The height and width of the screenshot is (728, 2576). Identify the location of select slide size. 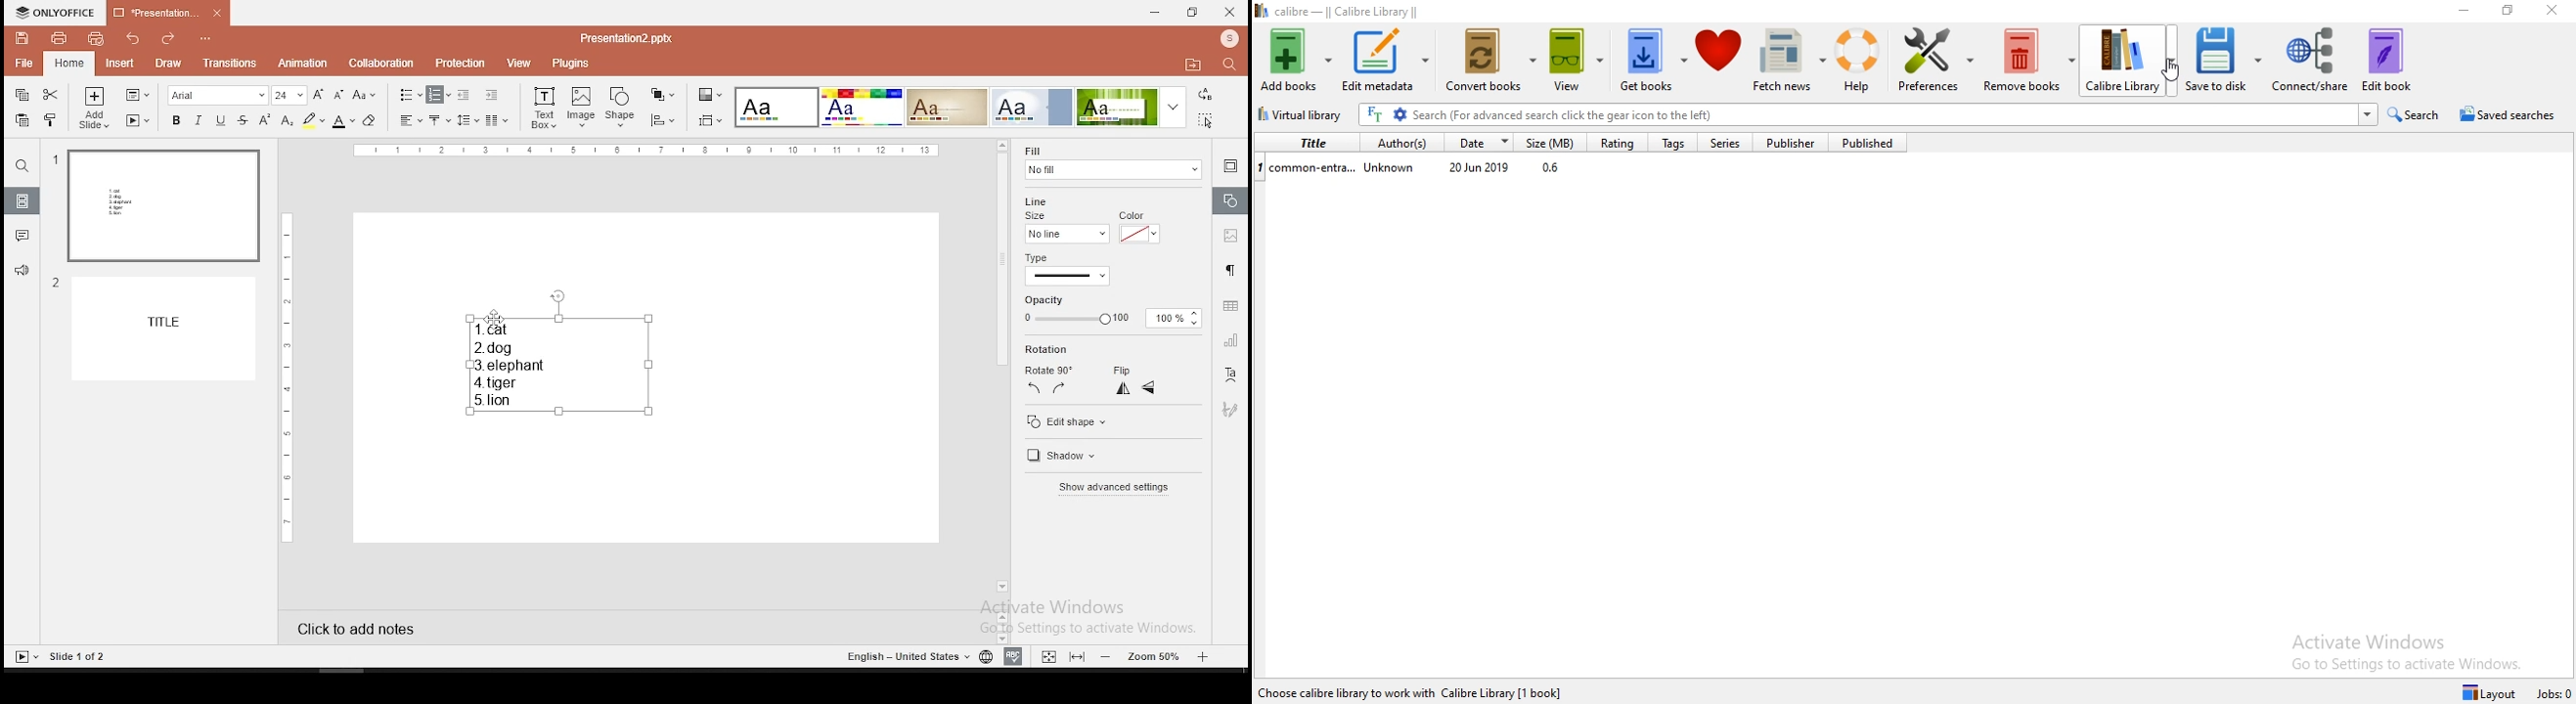
(711, 119).